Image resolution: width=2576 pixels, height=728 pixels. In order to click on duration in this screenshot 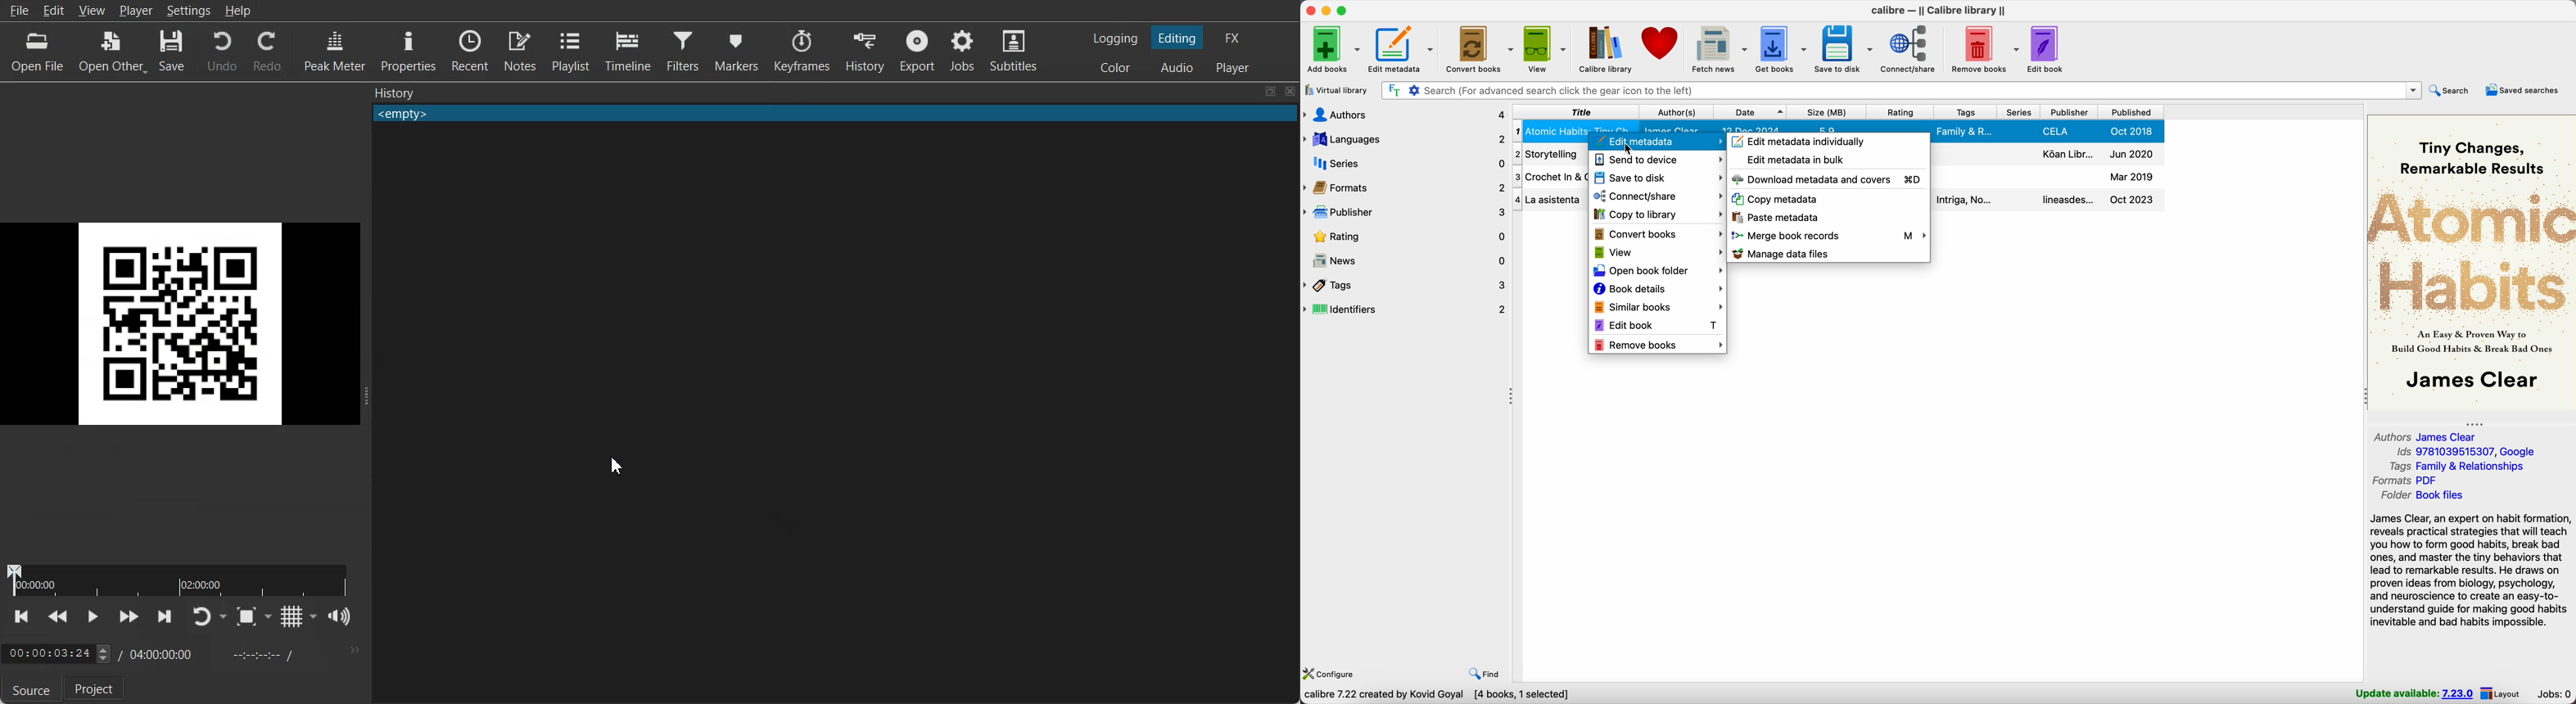, I will do `click(183, 581)`.